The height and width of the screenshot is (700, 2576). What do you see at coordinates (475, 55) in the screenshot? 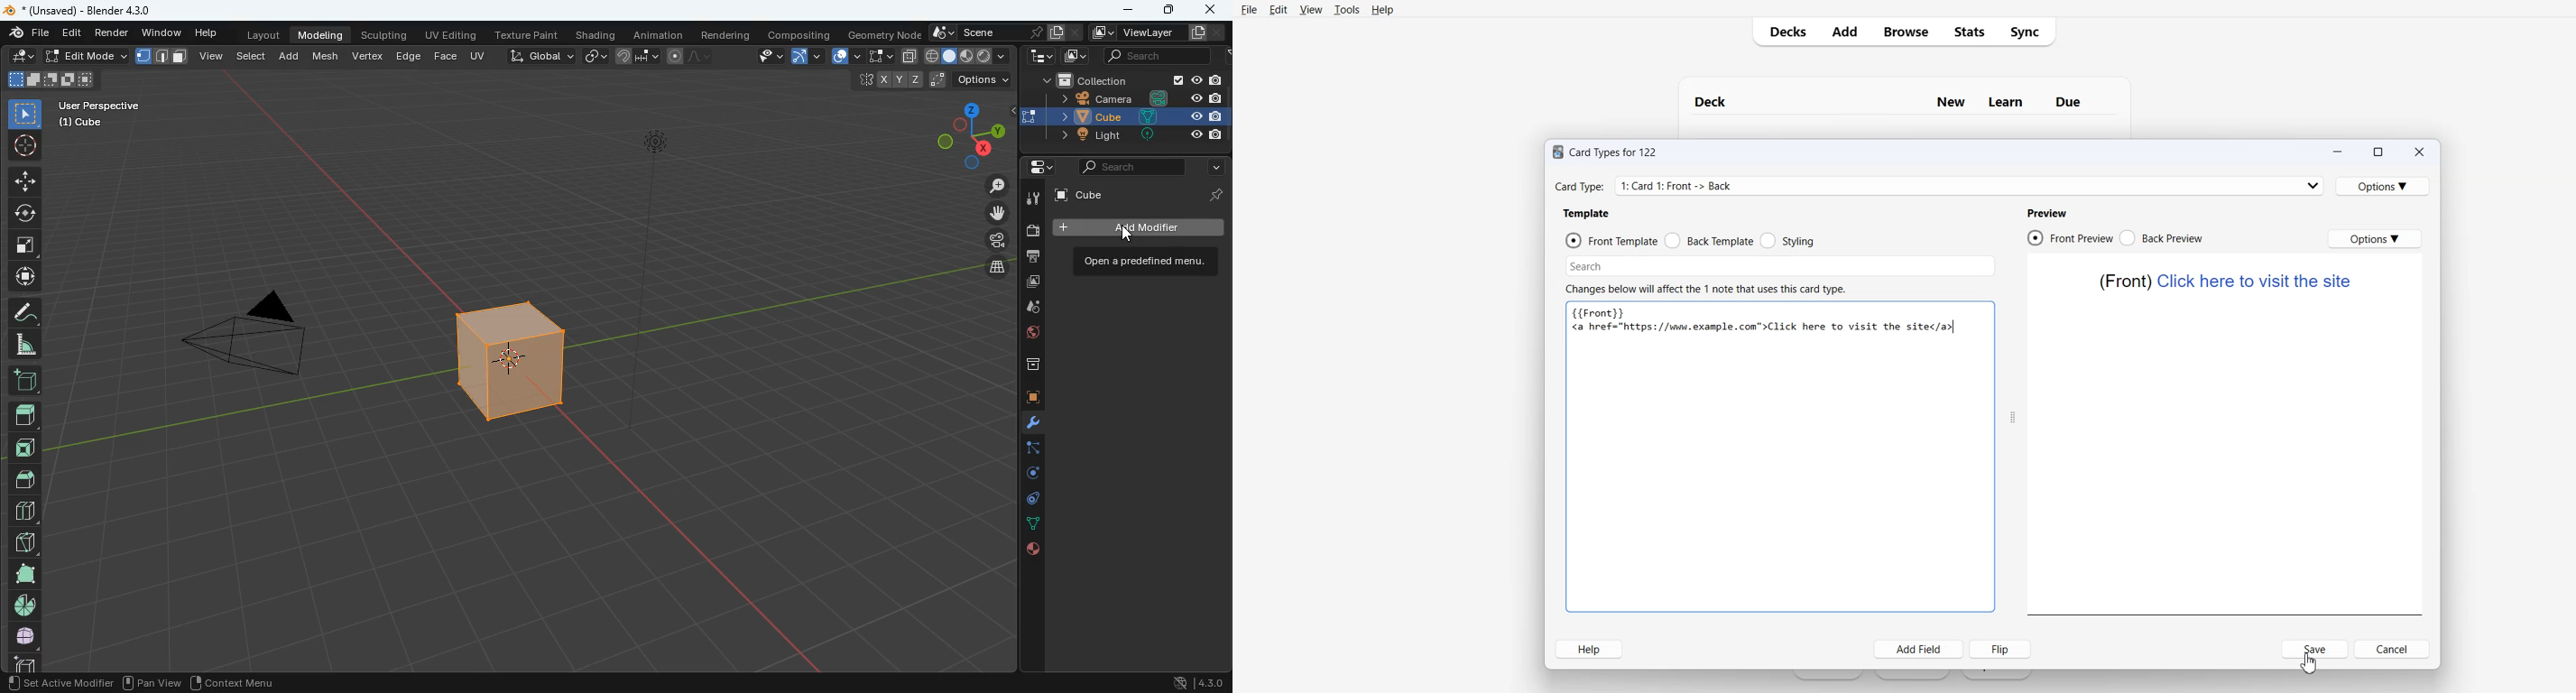
I see `uv` at bounding box center [475, 55].